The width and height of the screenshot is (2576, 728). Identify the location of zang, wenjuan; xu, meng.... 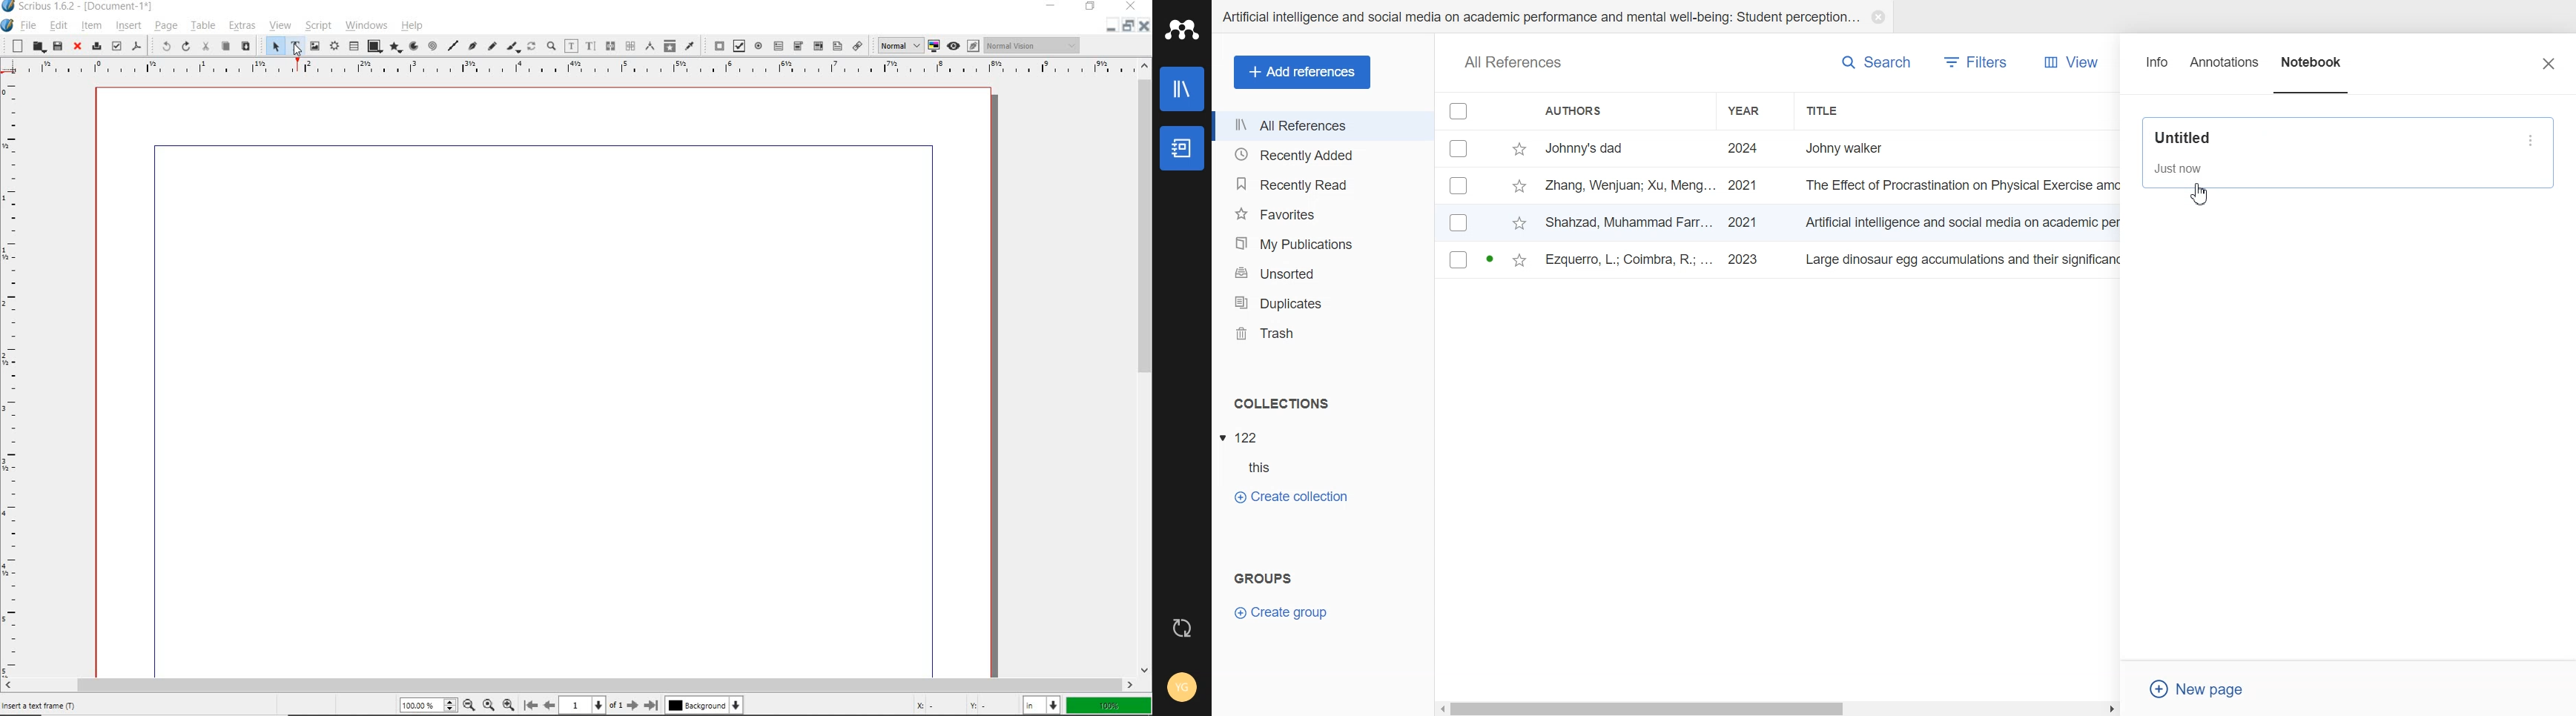
(1631, 185).